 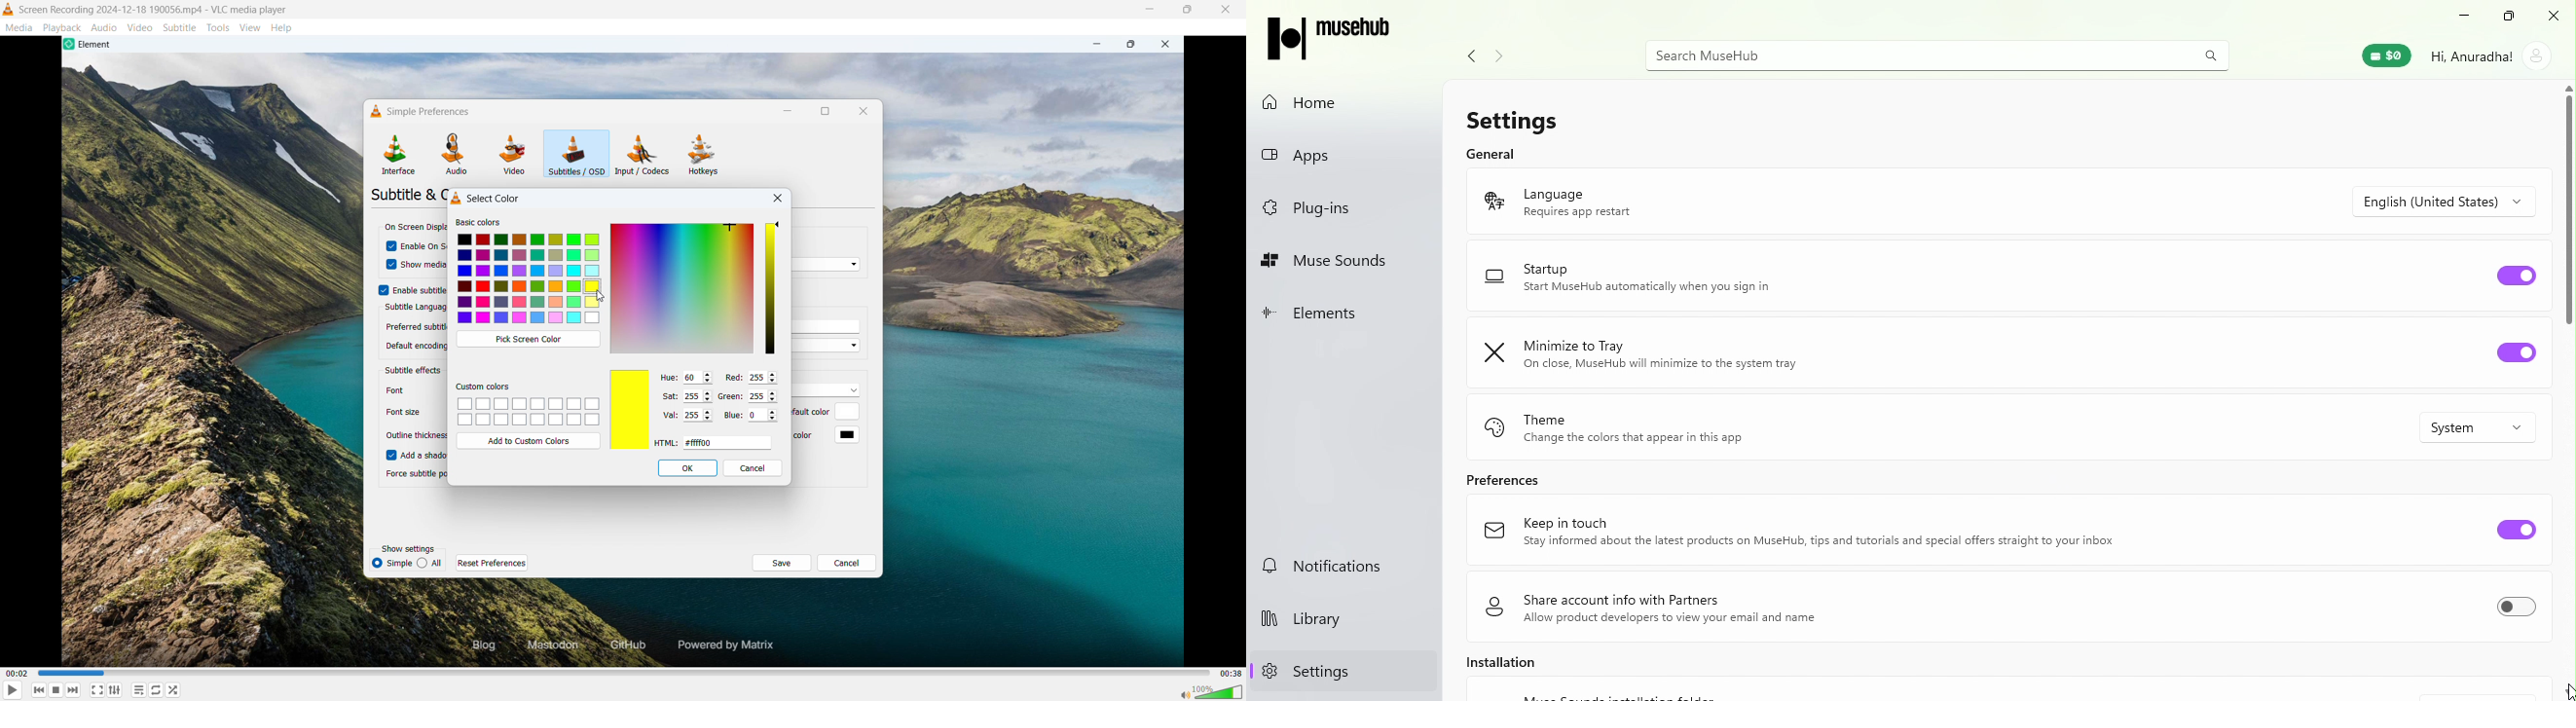 What do you see at coordinates (761, 378) in the screenshot?
I see `Set red ` at bounding box center [761, 378].